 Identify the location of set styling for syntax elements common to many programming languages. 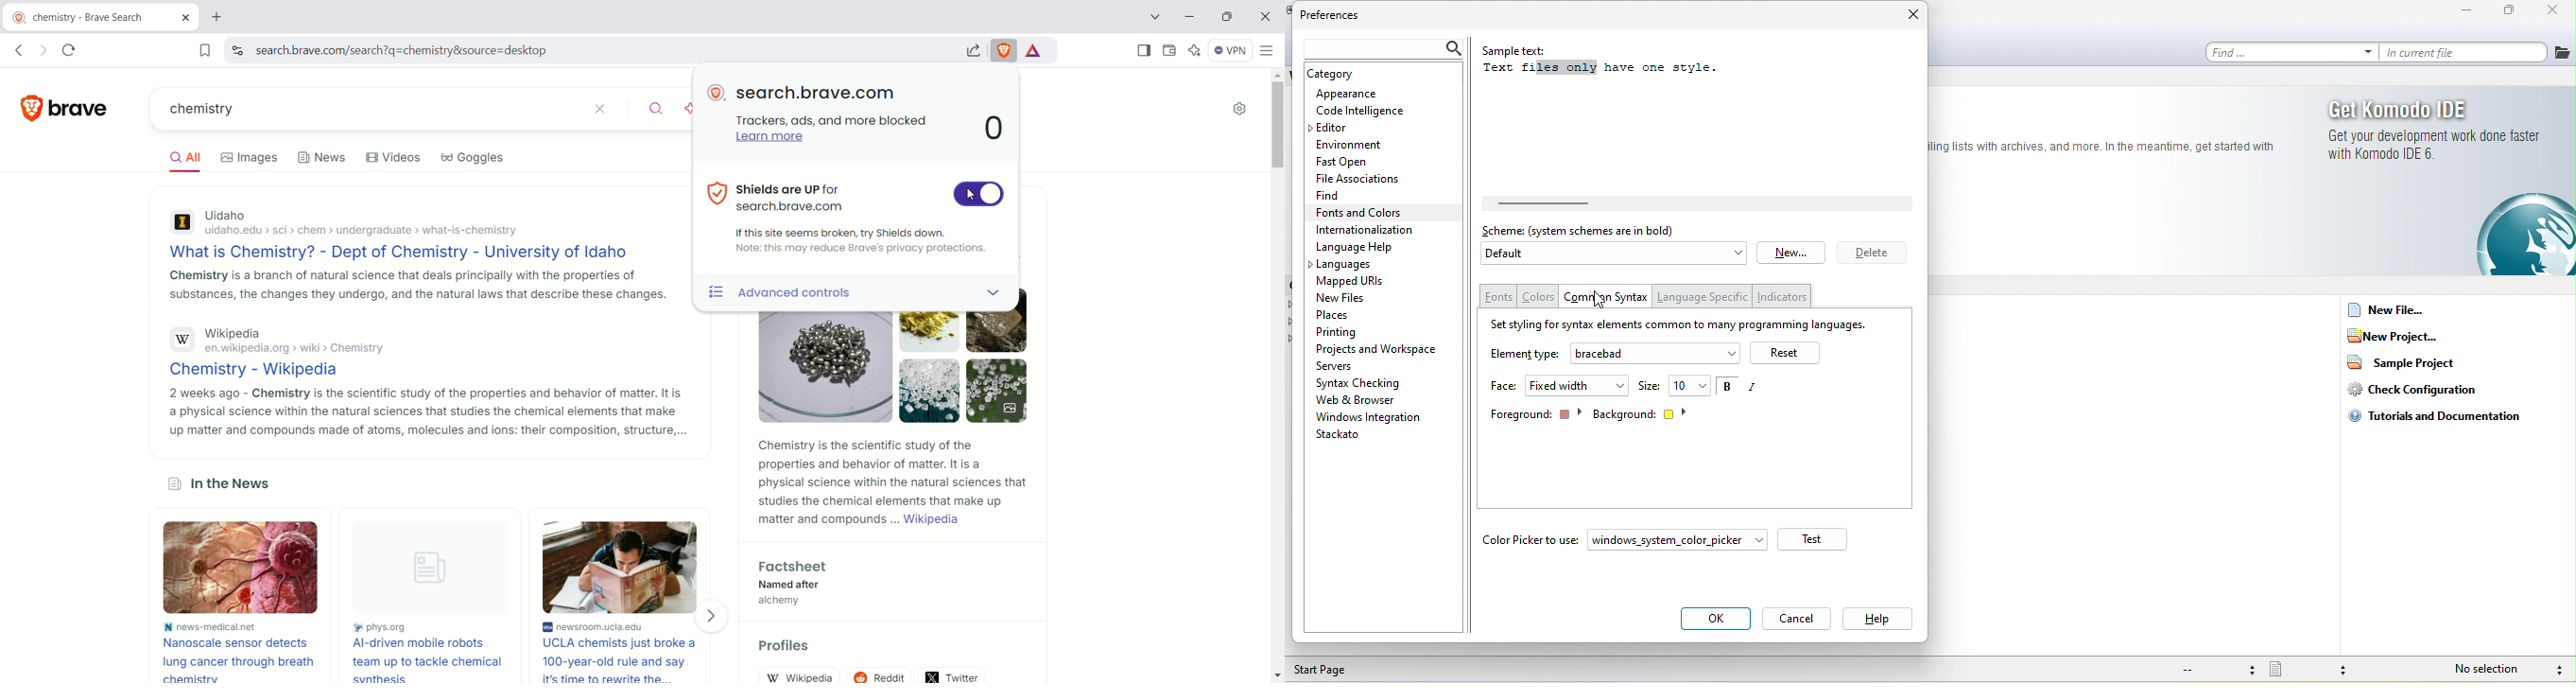
(1685, 324).